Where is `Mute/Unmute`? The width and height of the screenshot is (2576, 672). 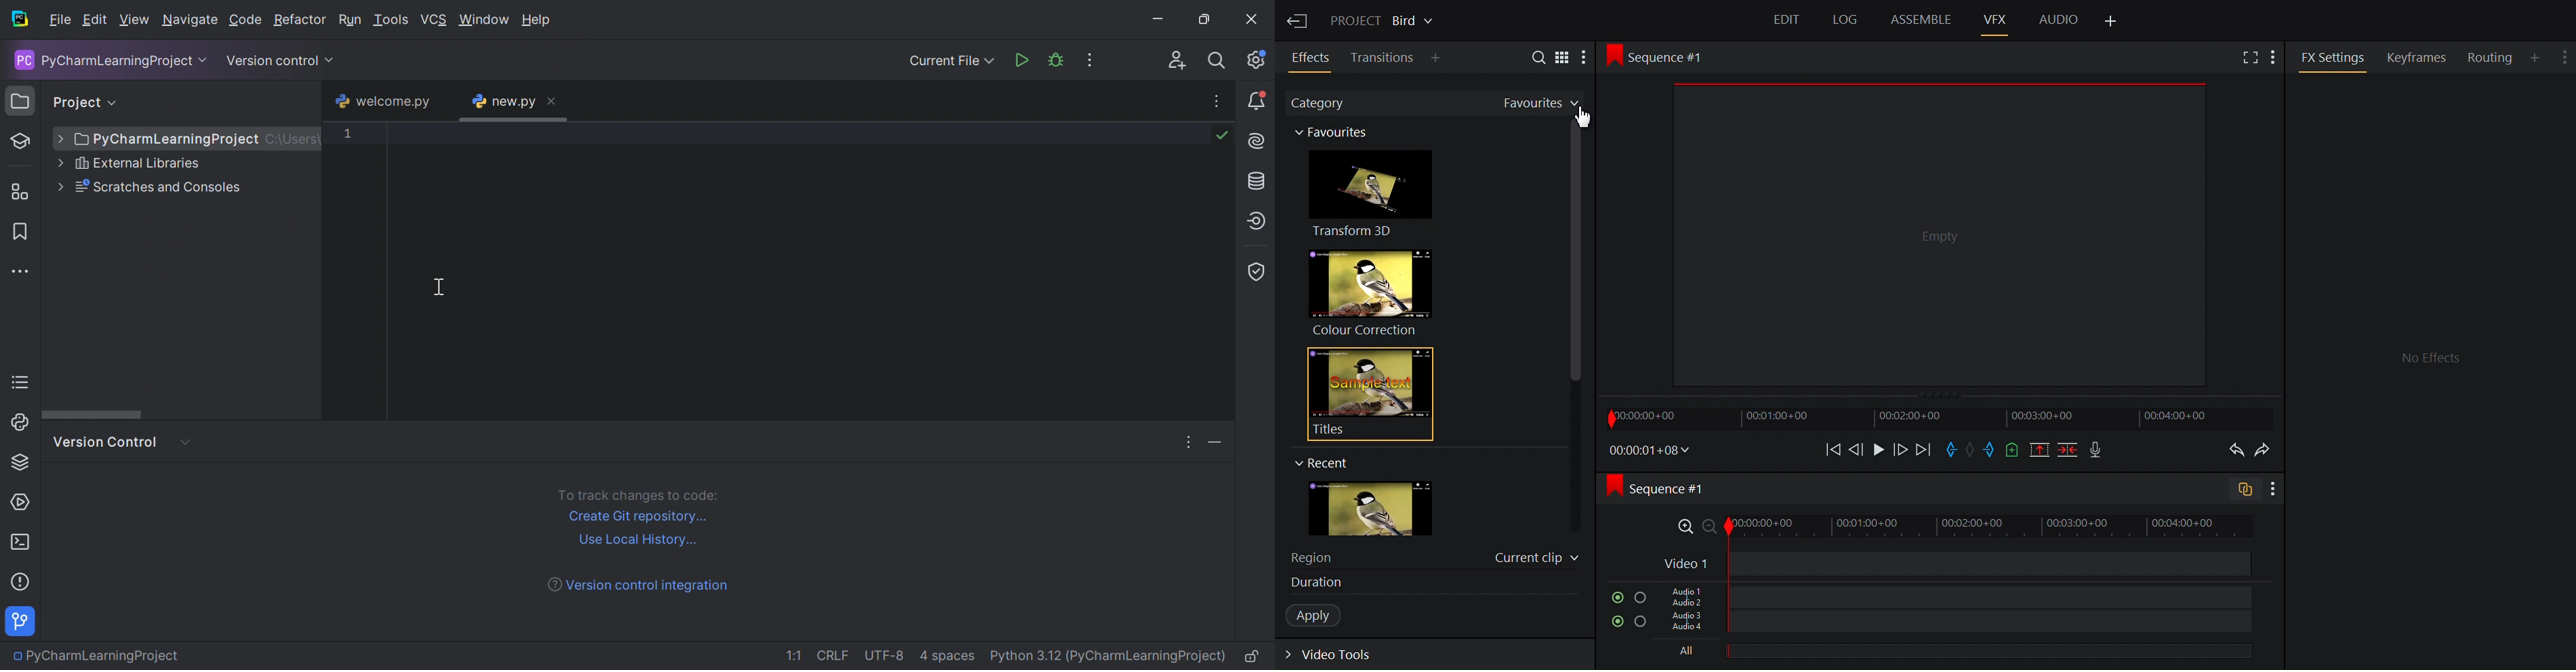 Mute/Unmute is located at coordinates (1615, 622).